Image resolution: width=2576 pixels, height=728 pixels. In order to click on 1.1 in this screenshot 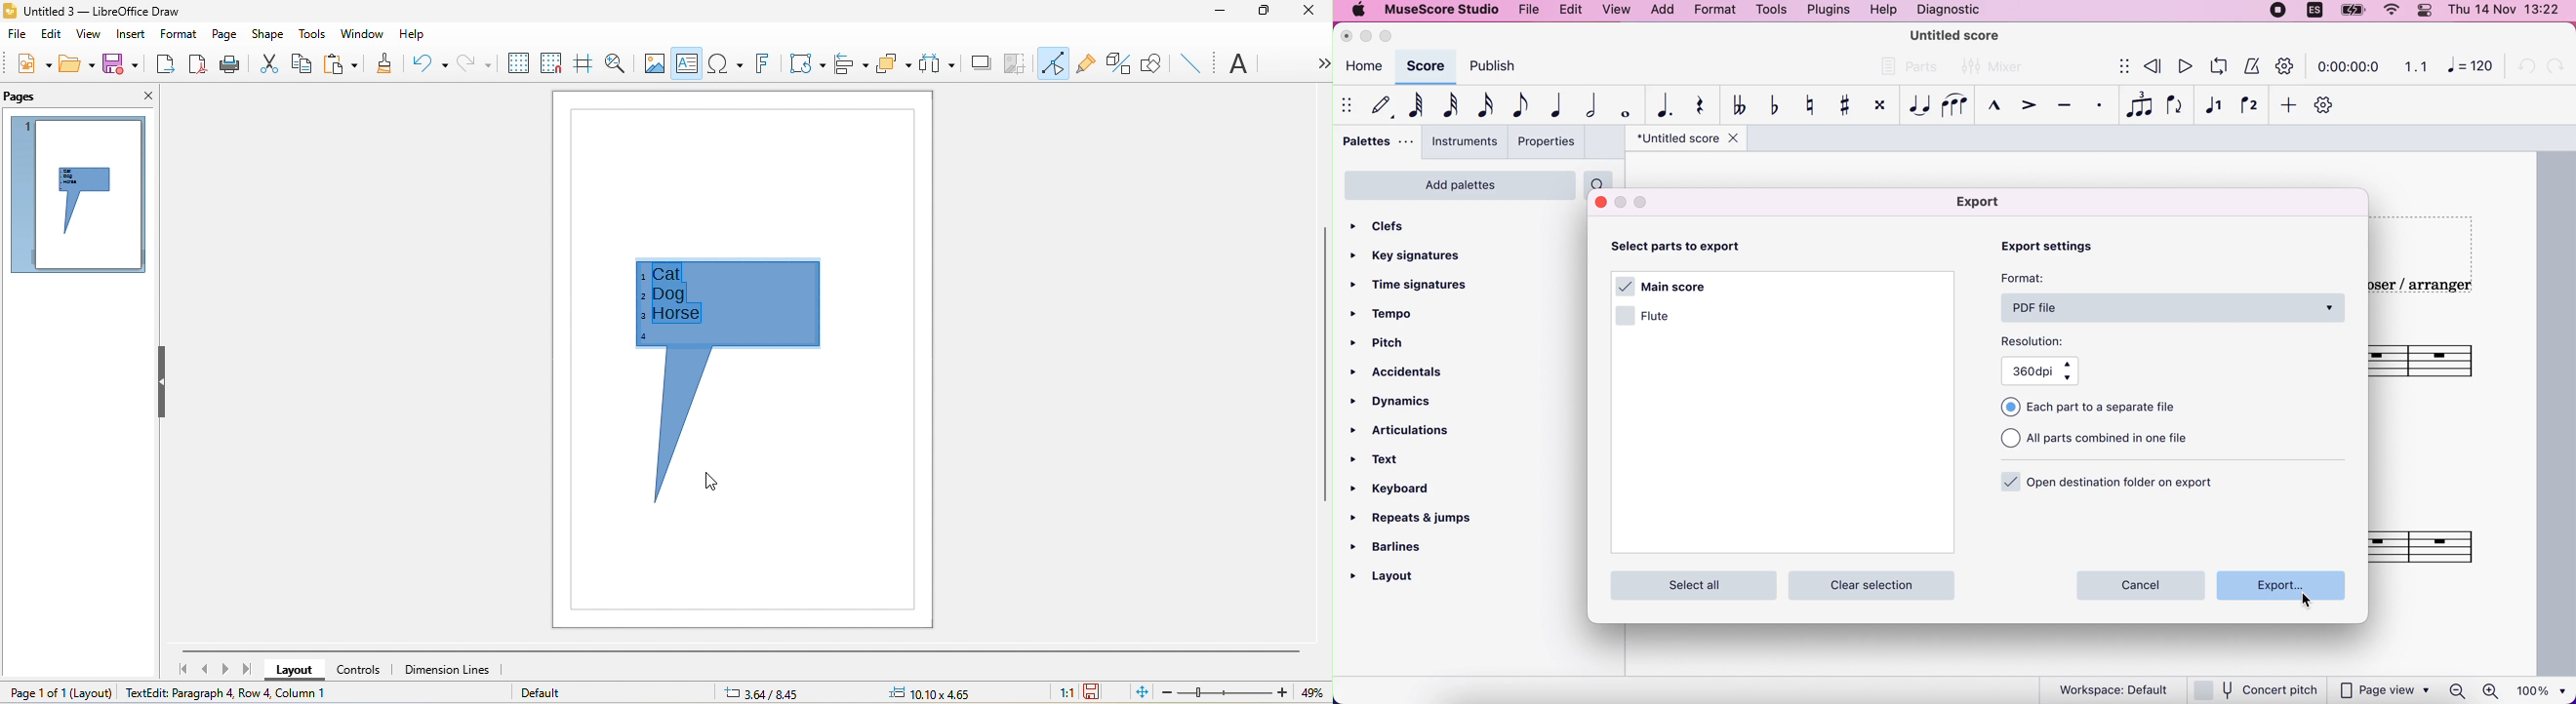, I will do `click(2415, 67)`.